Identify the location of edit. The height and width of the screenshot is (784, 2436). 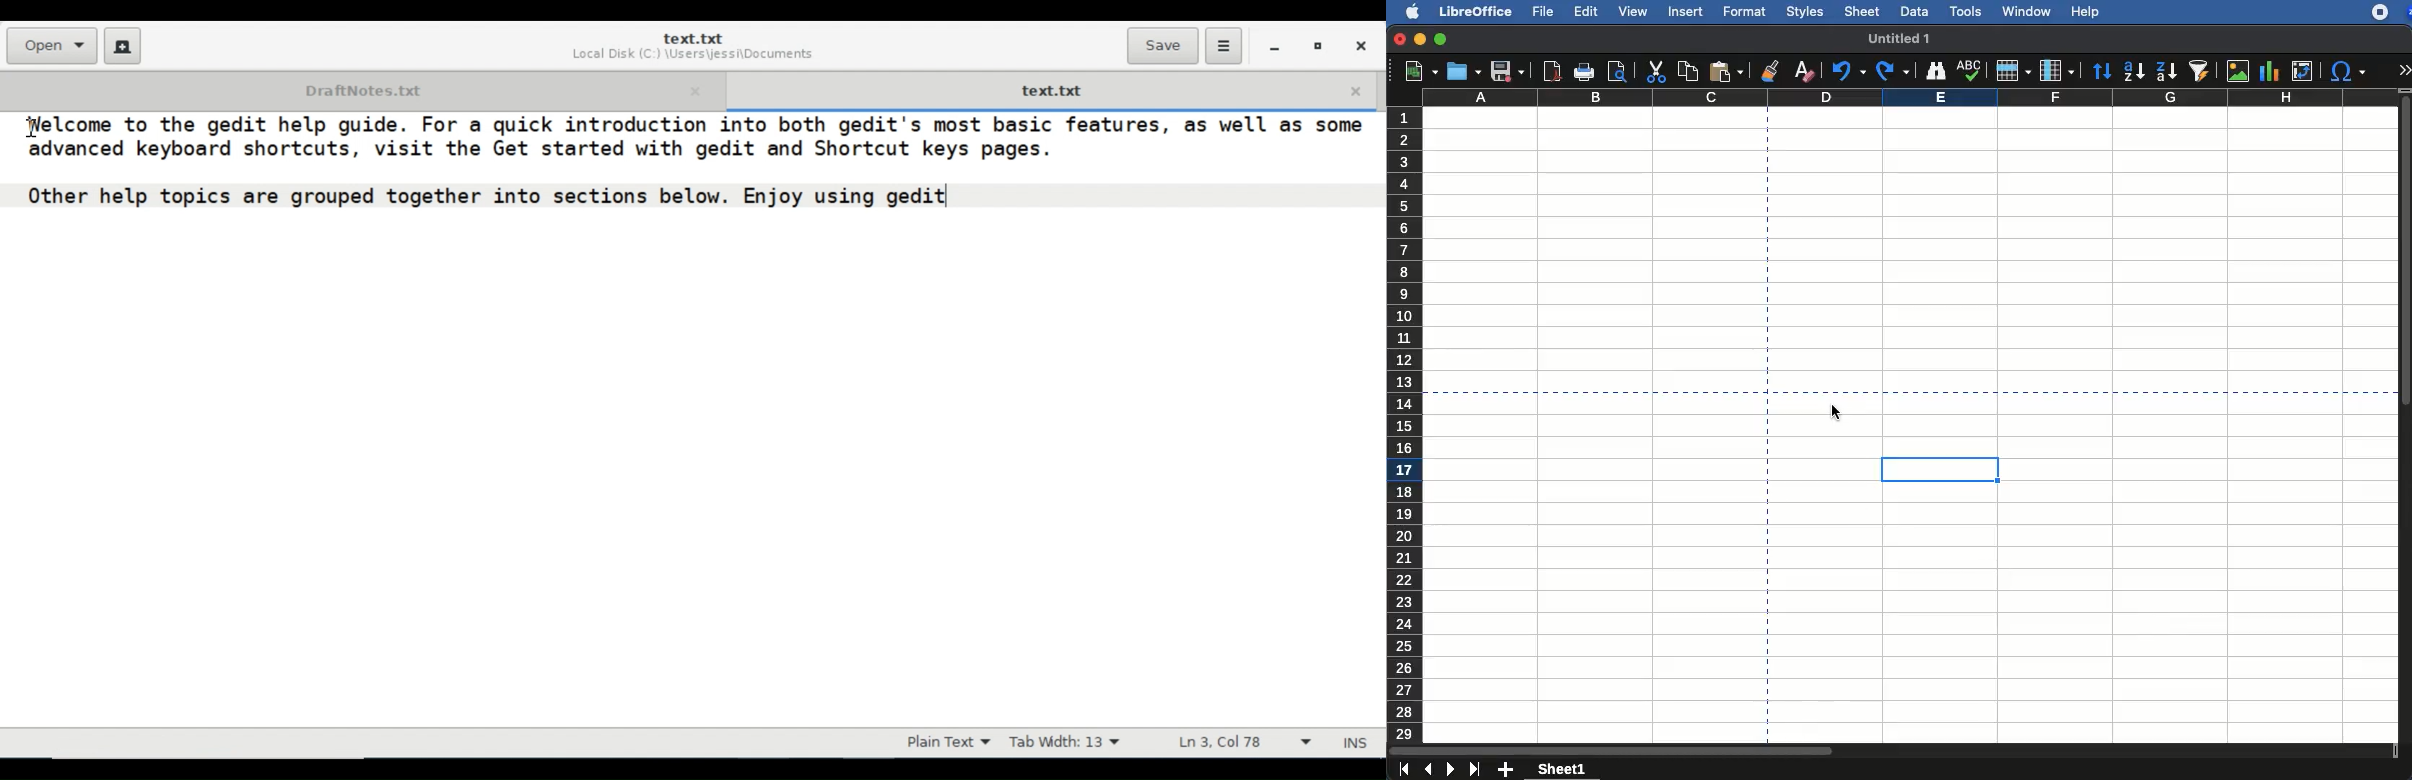
(1585, 12).